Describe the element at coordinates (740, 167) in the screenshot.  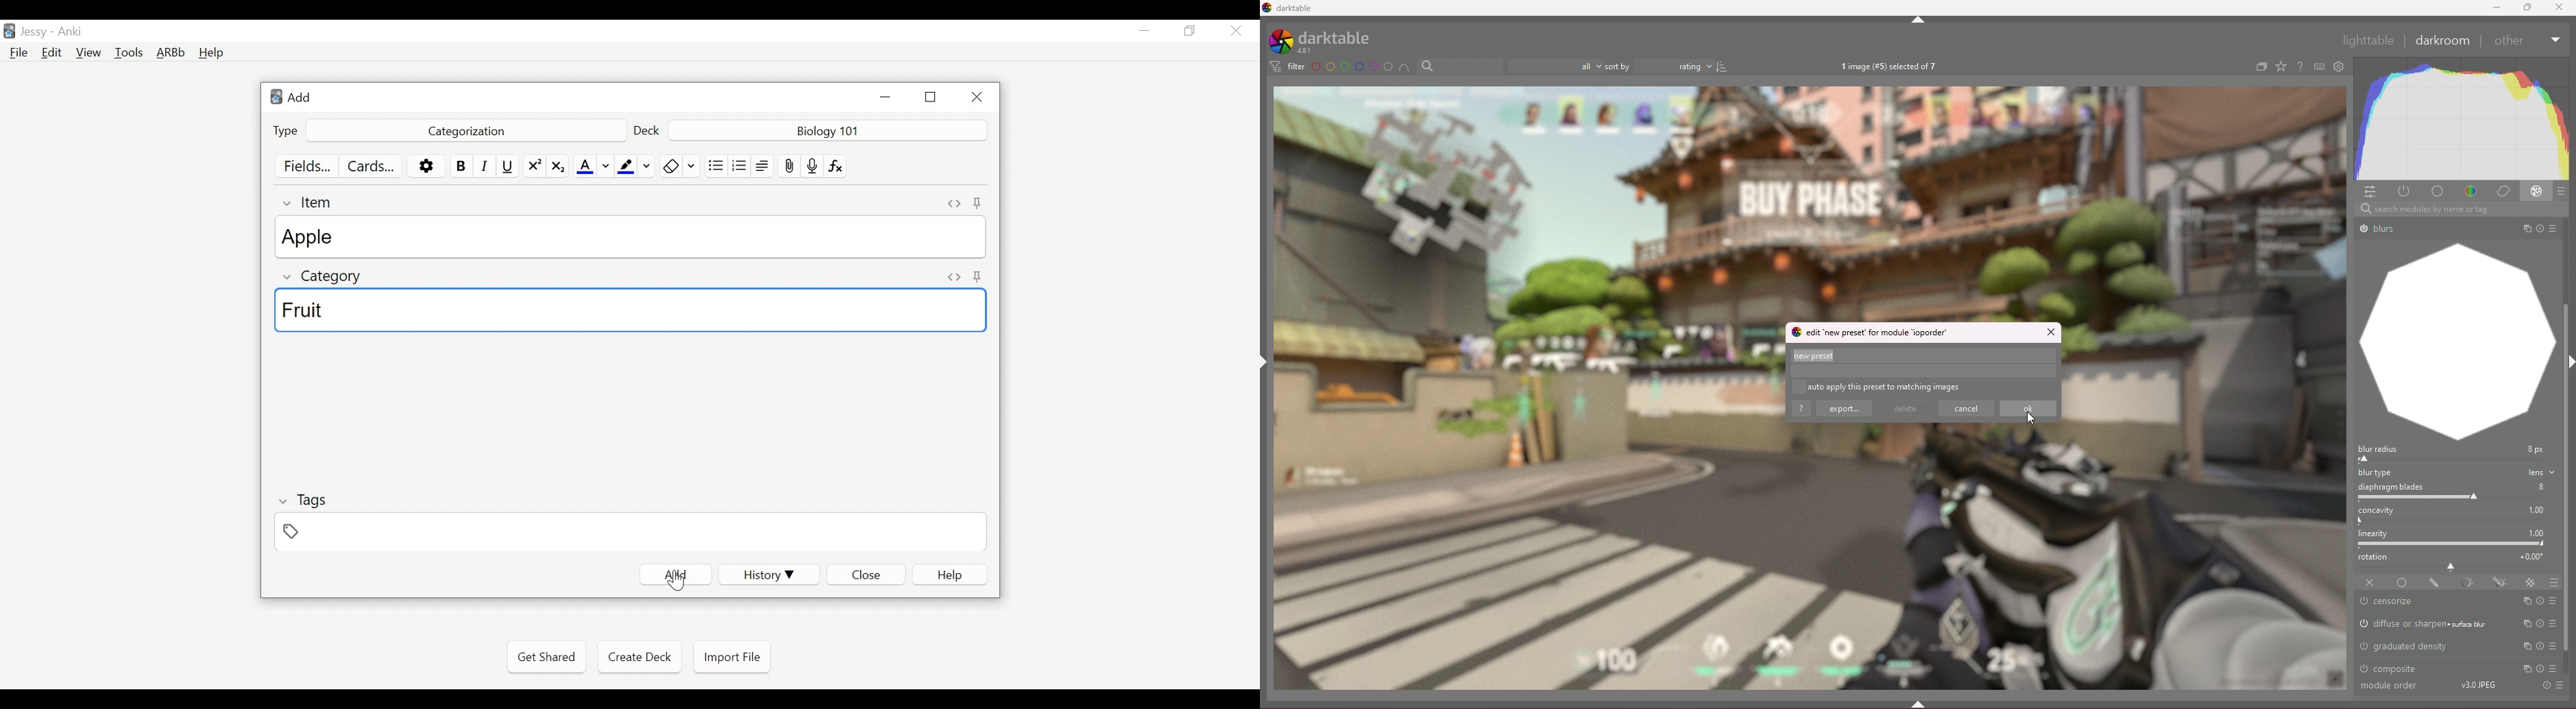
I see `Ordered List` at that location.